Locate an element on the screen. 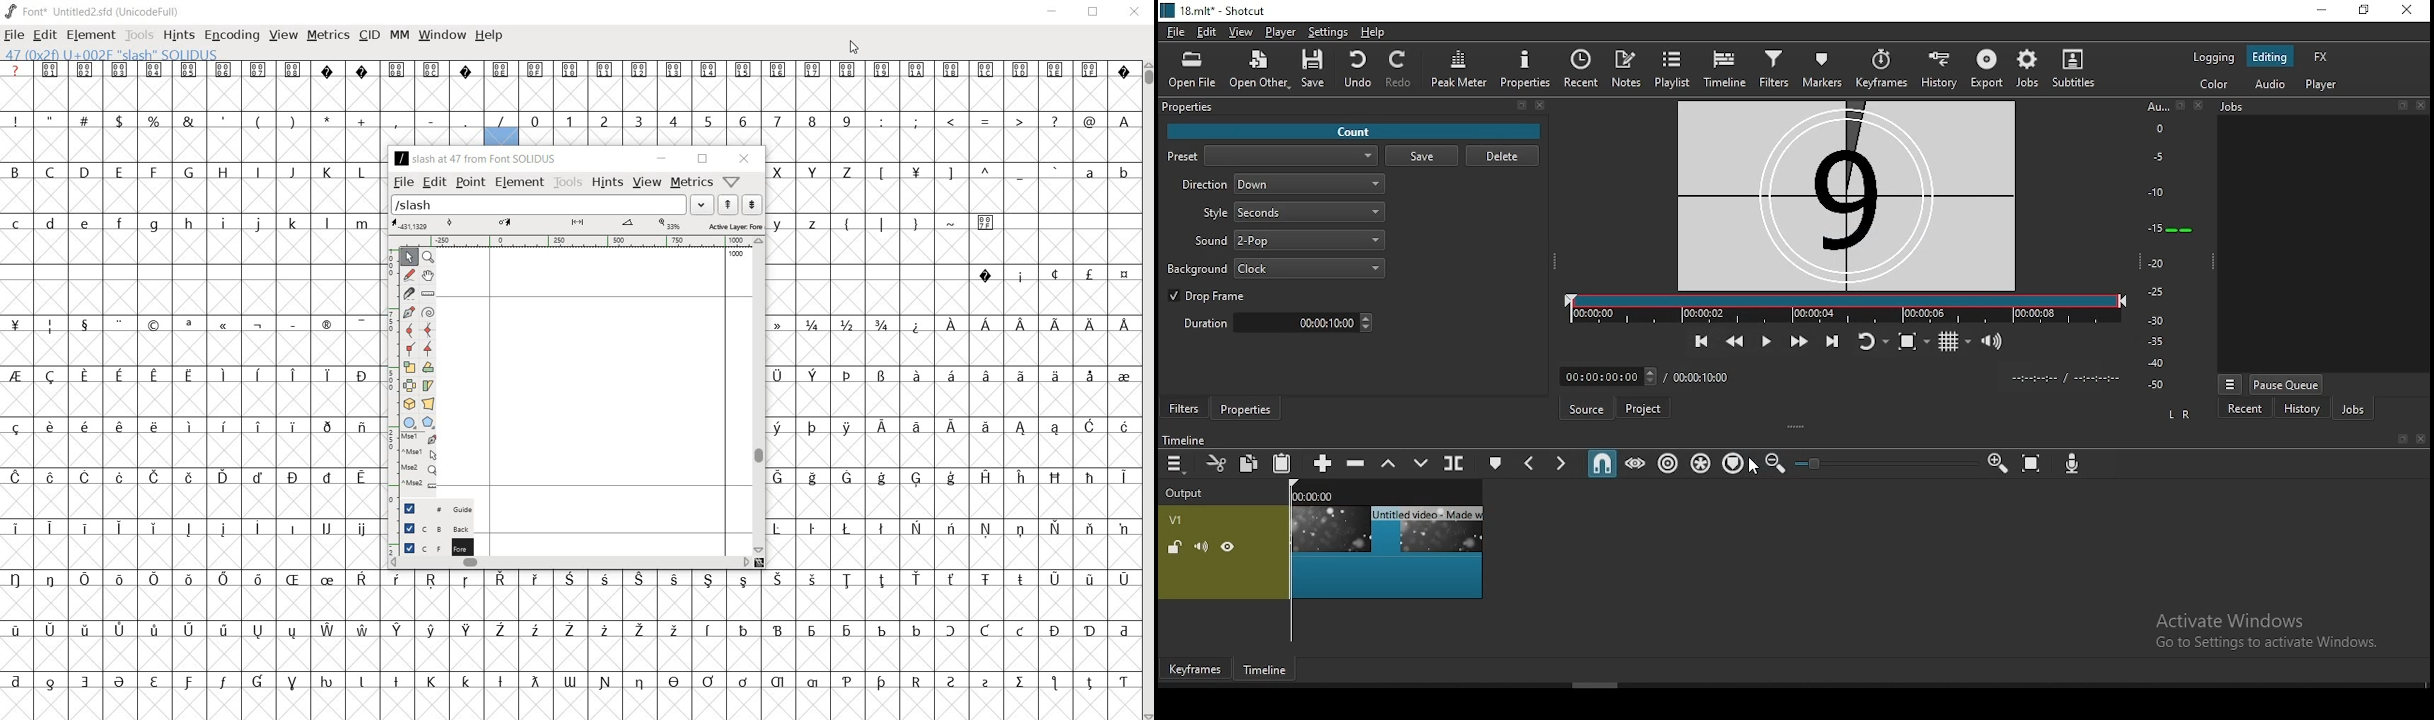  markers is located at coordinates (1821, 68).